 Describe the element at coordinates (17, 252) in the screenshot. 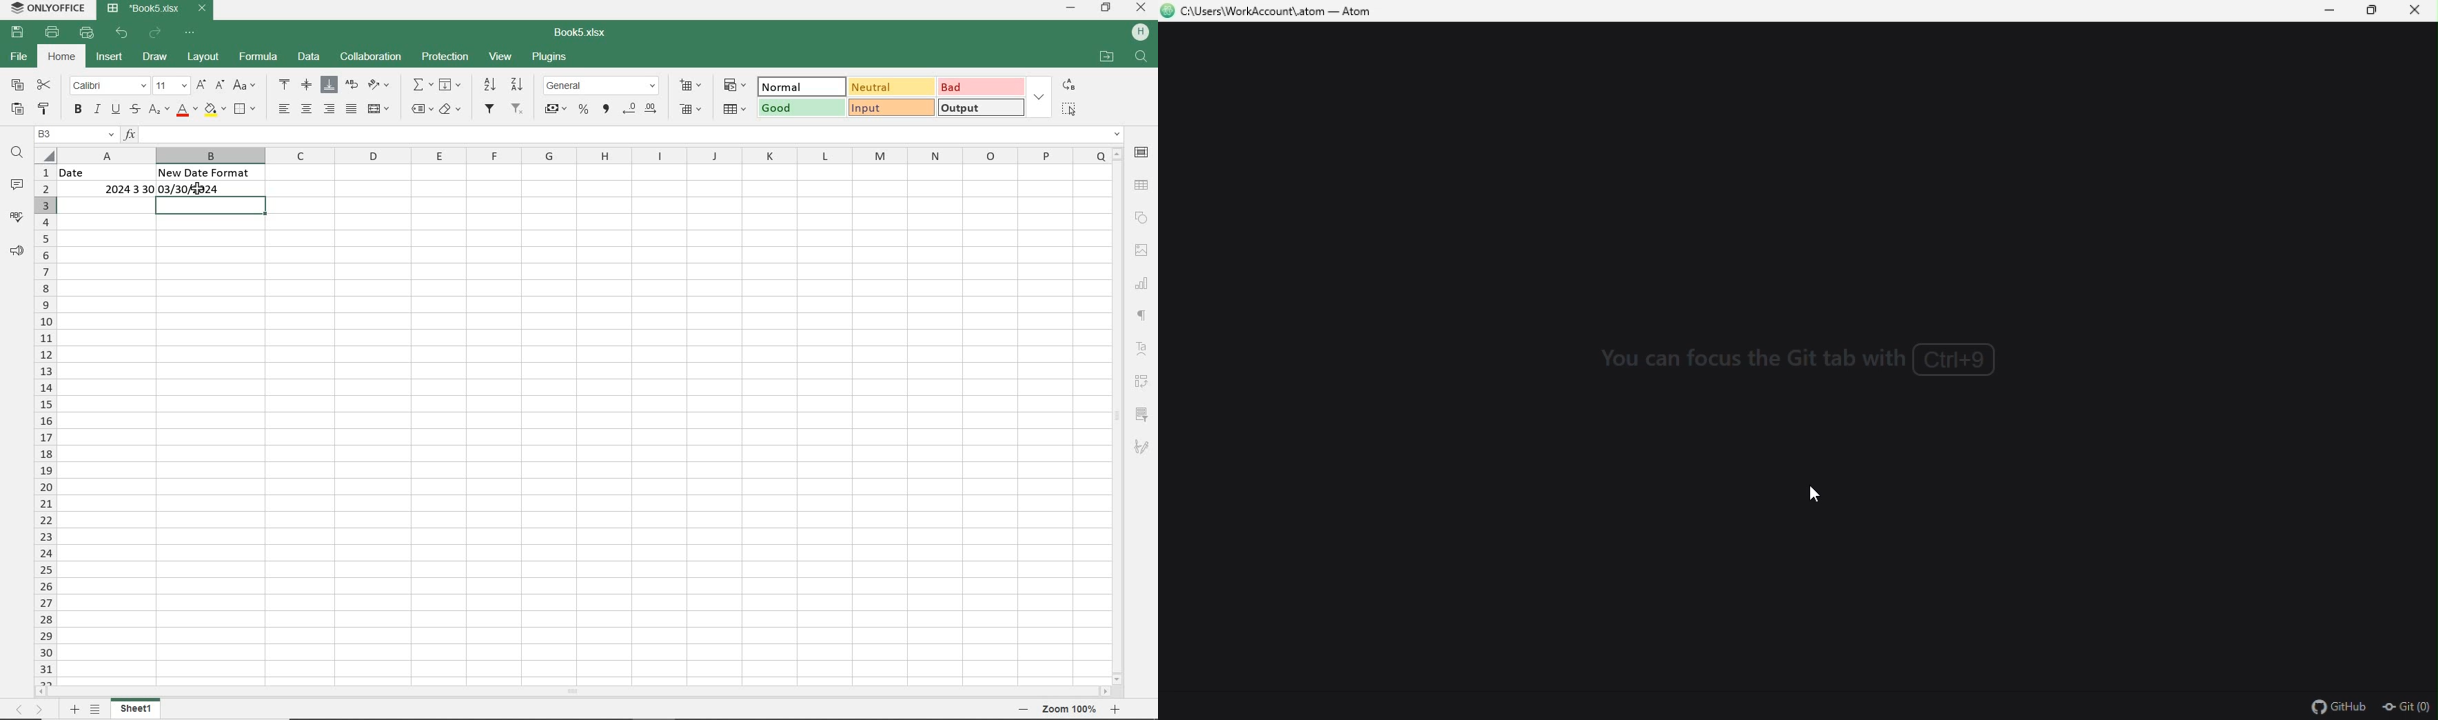

I see `FEEDBACK & SUPPORT` at that location.